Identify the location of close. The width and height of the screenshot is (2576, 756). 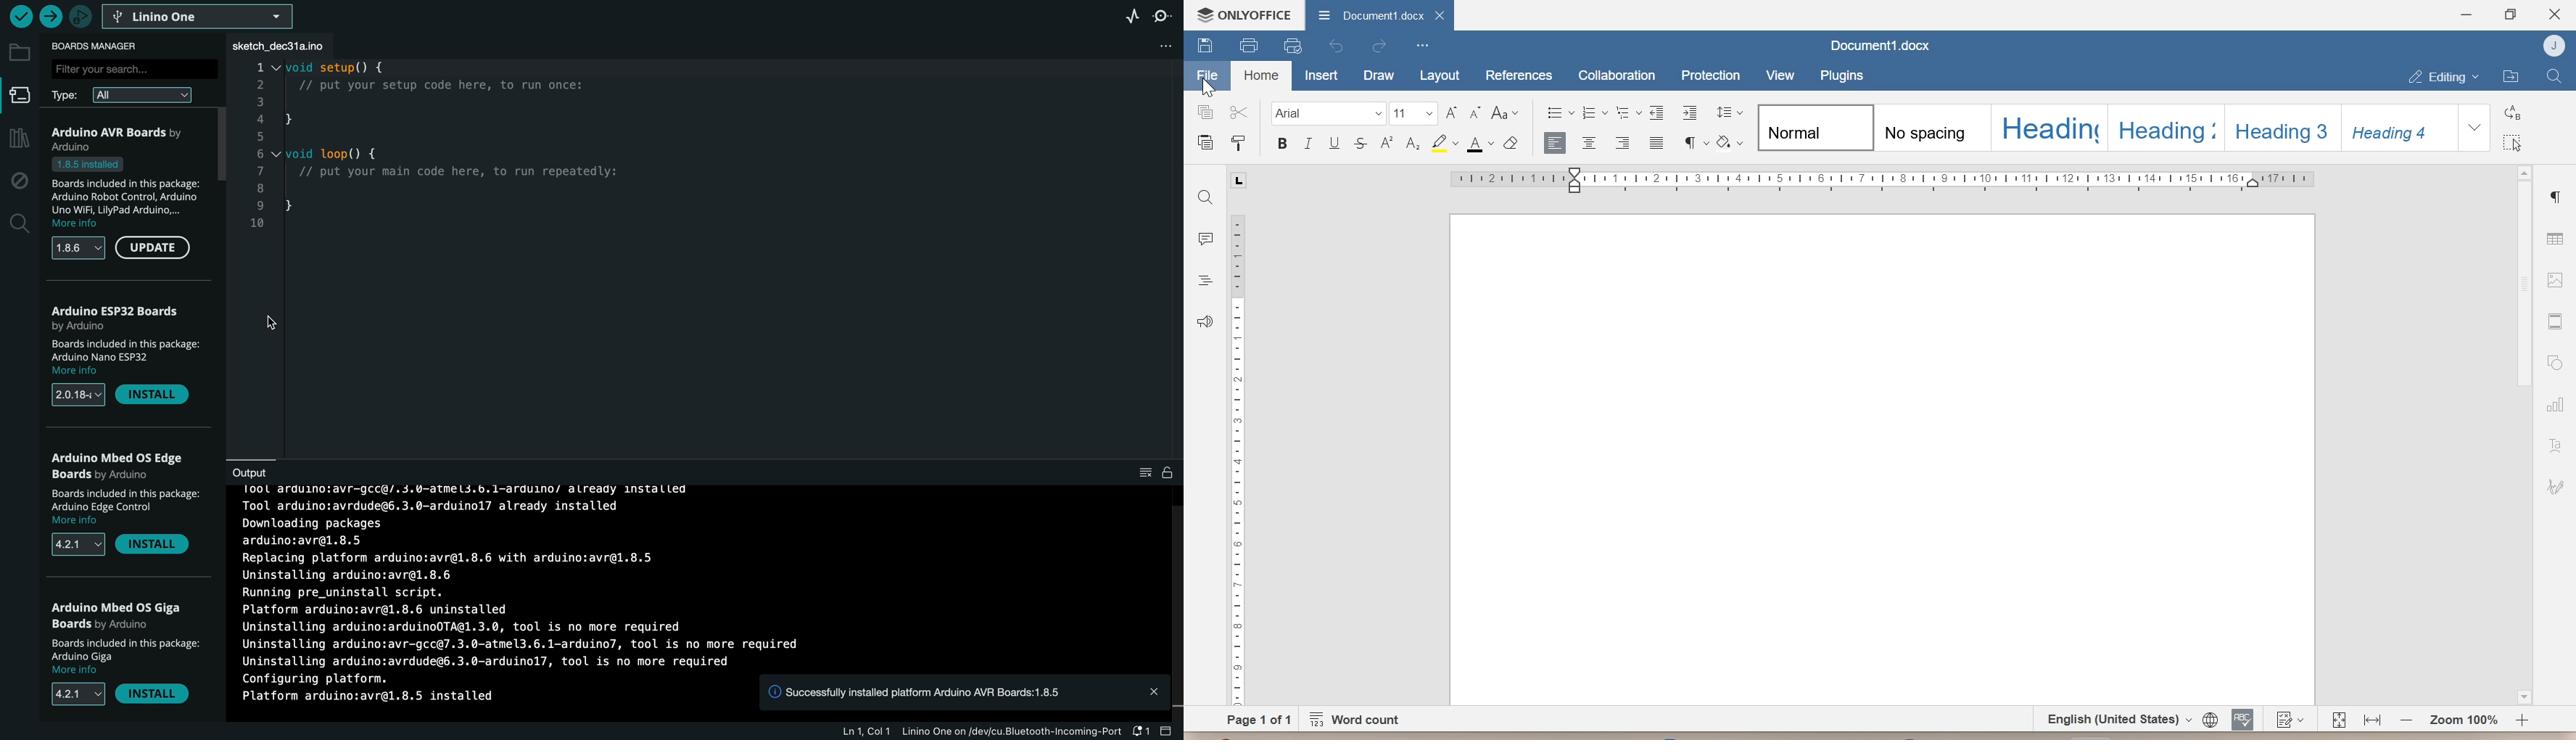
(1440, 14).